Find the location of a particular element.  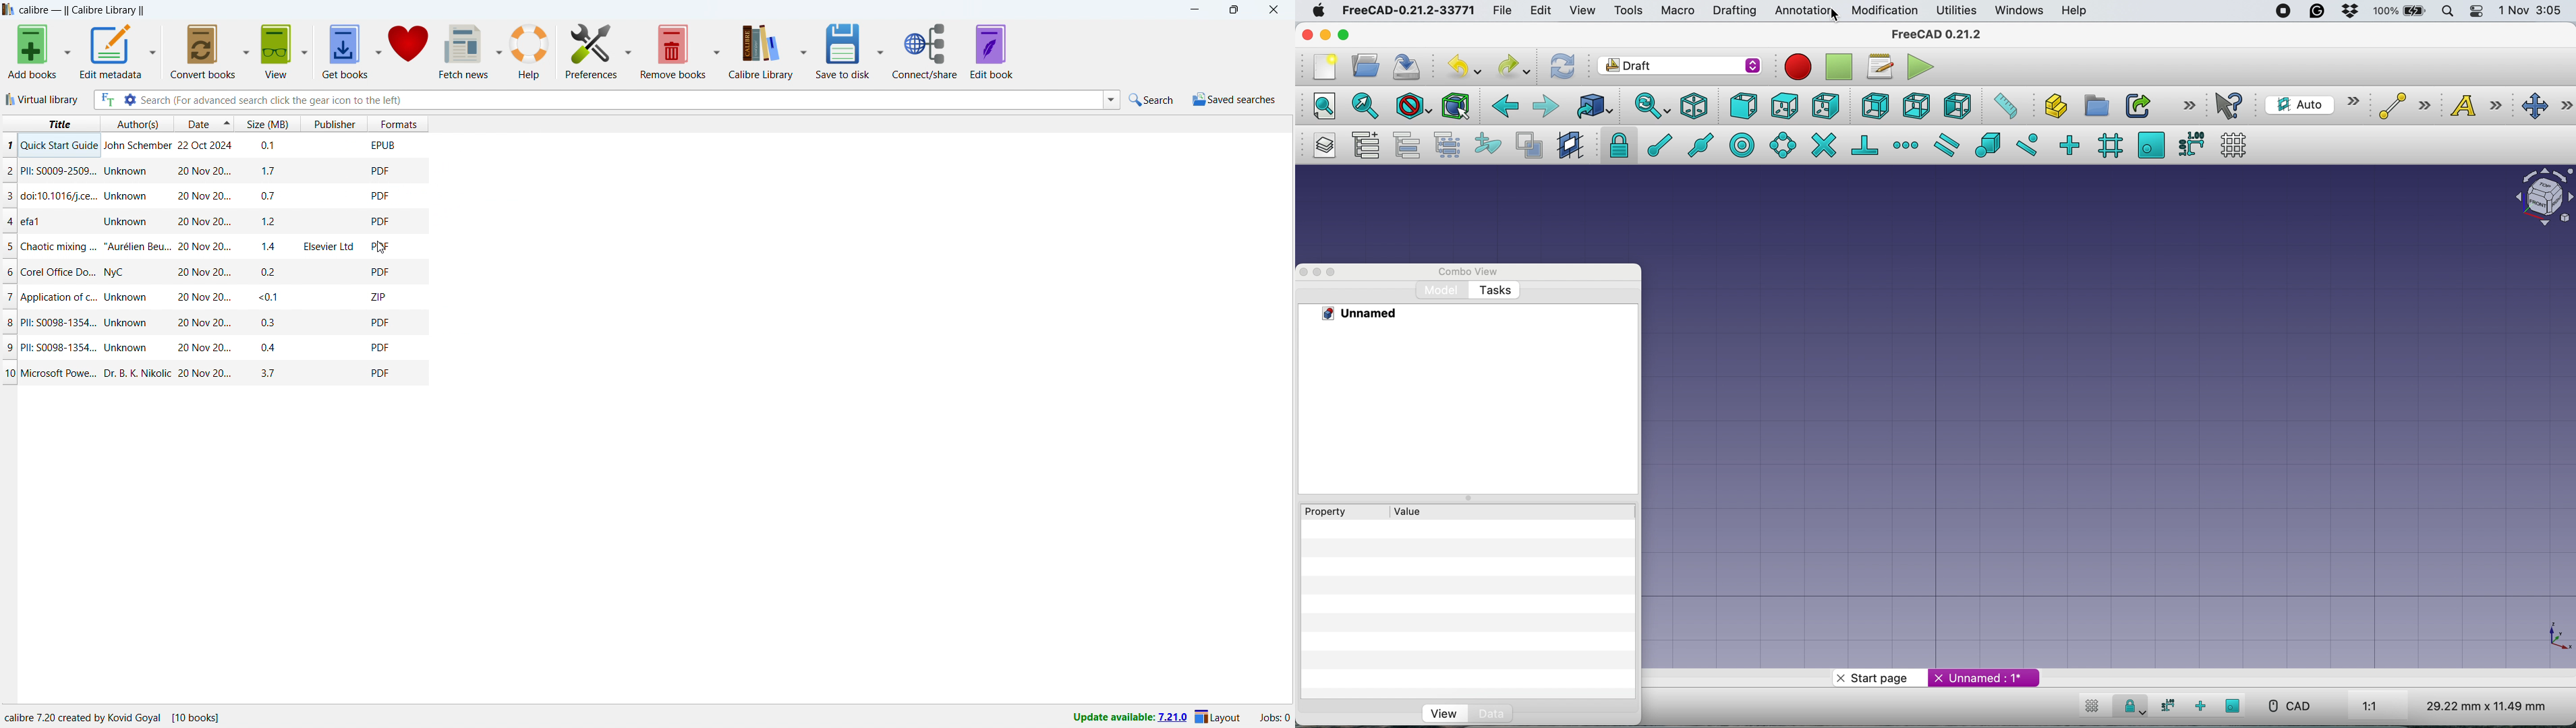

minimise is located at coordinates (1325, 36).